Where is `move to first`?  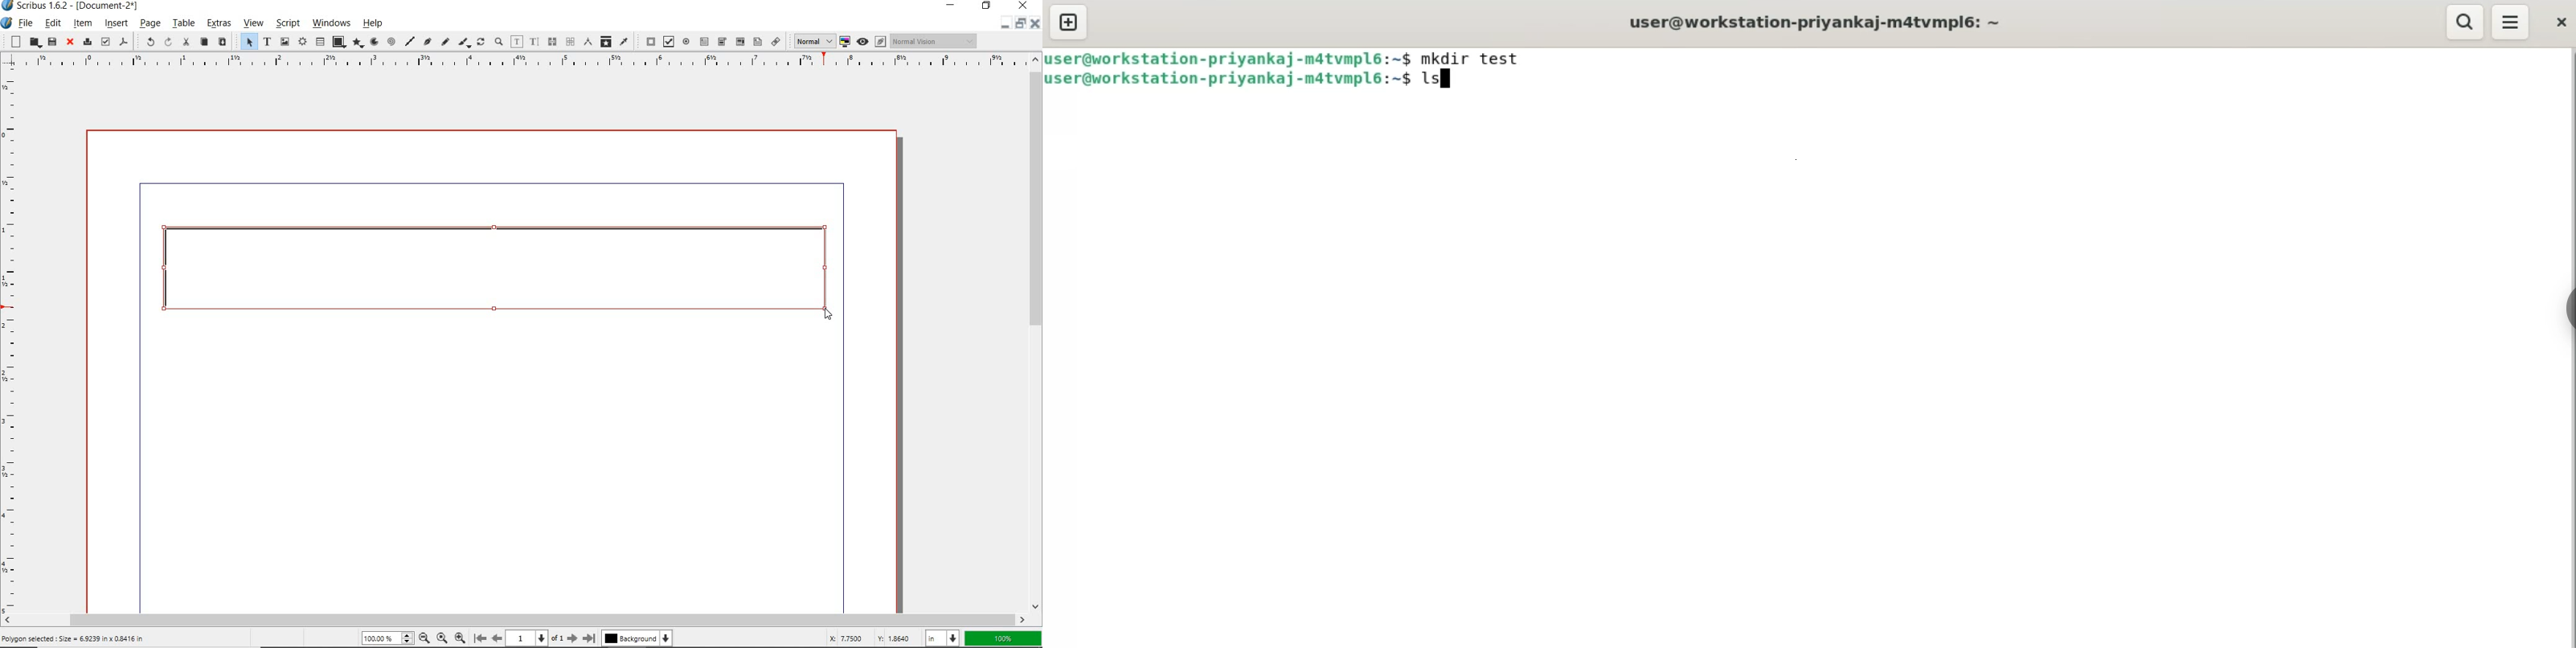
move to first is located at coordinates (479, 637).